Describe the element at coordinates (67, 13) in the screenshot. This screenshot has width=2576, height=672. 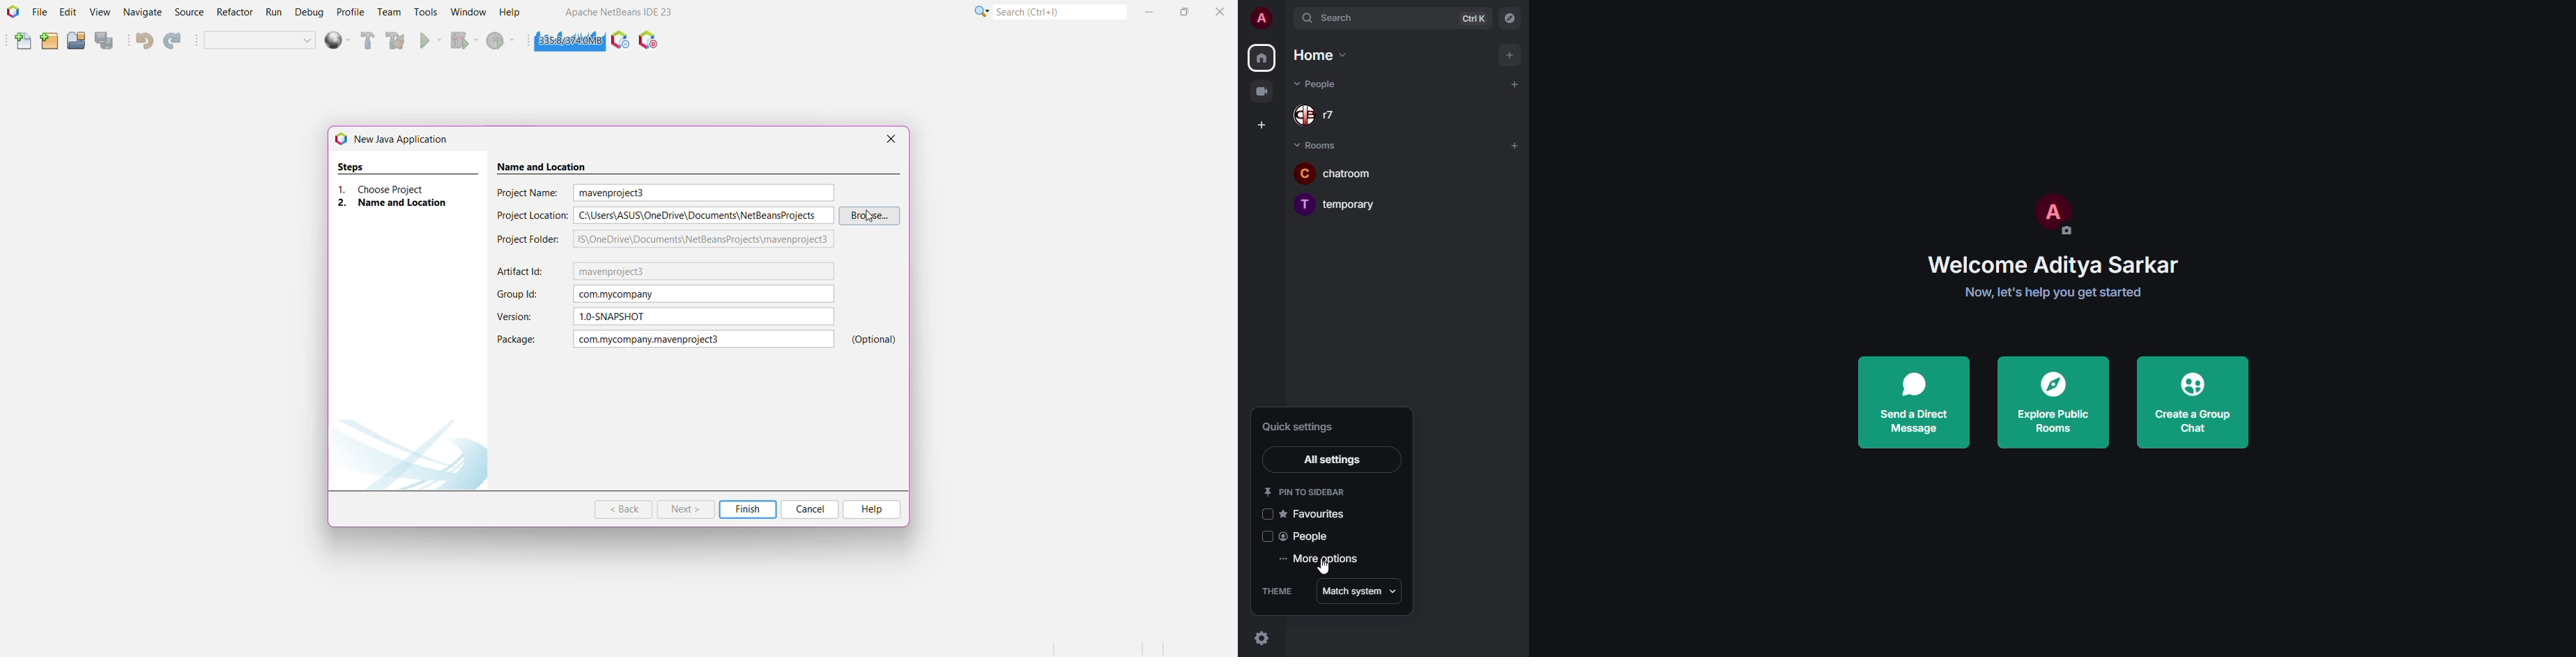
I see `Edit` at that location.